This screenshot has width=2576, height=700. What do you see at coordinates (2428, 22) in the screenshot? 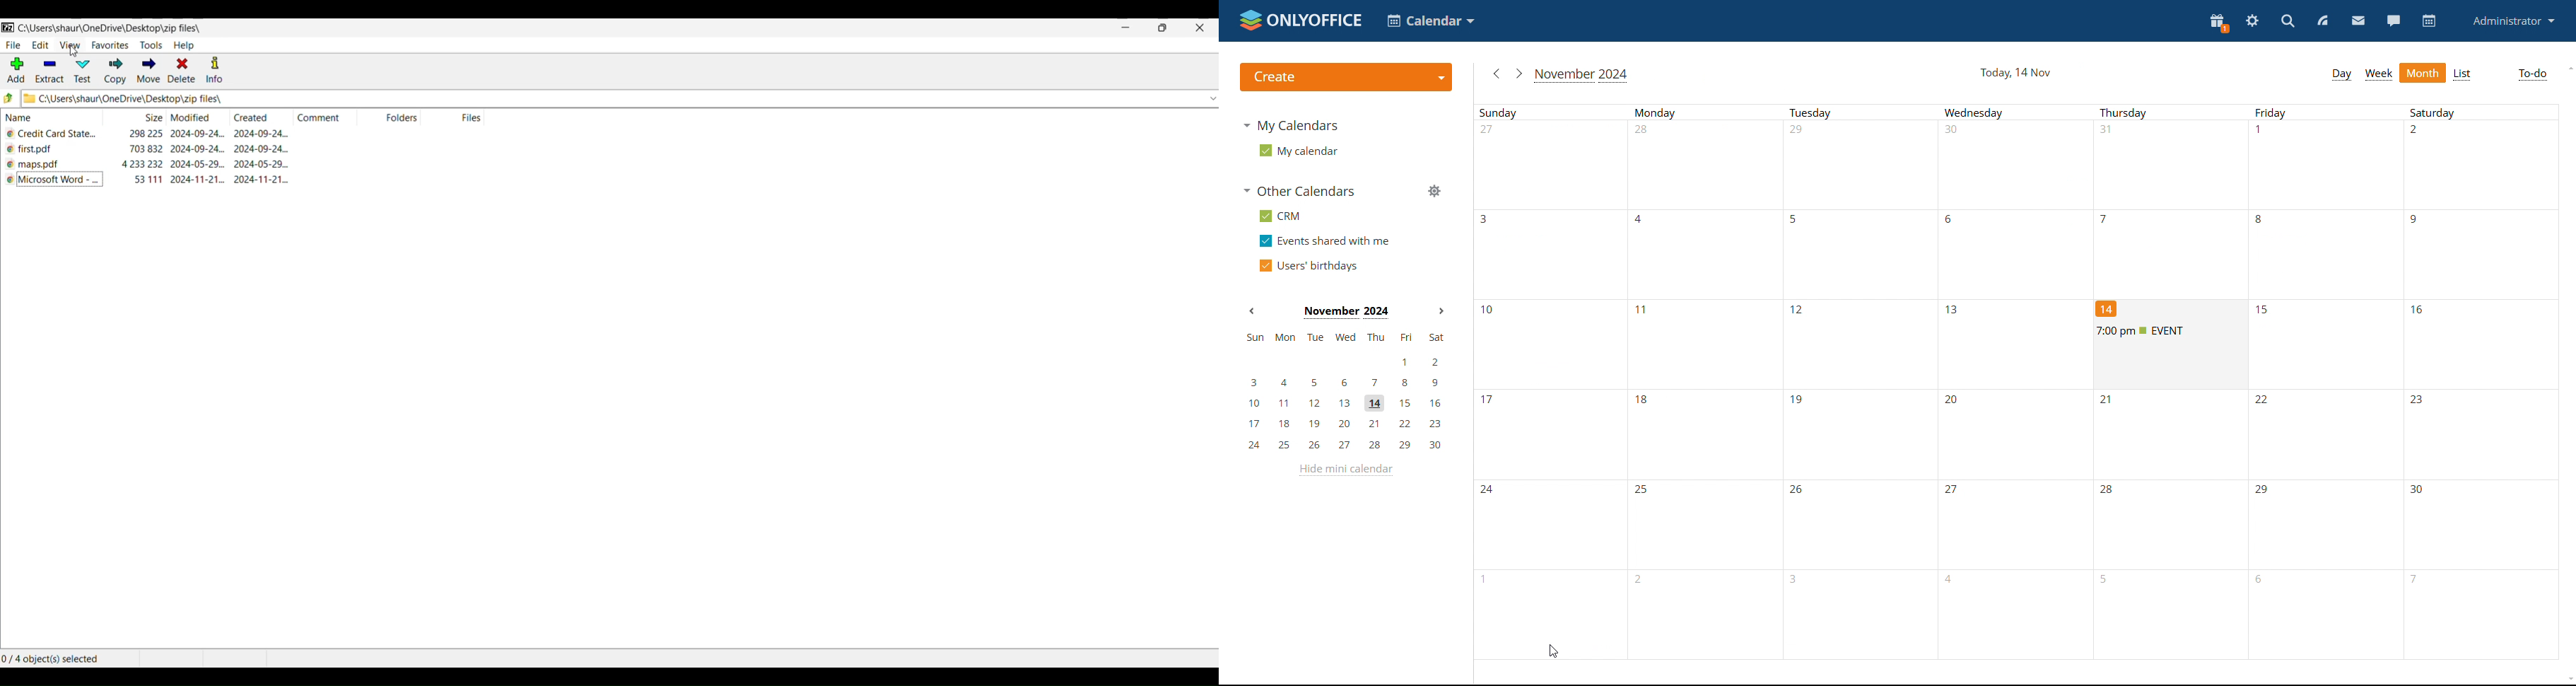
I see `calendar` at bounding box center [2428, 22].